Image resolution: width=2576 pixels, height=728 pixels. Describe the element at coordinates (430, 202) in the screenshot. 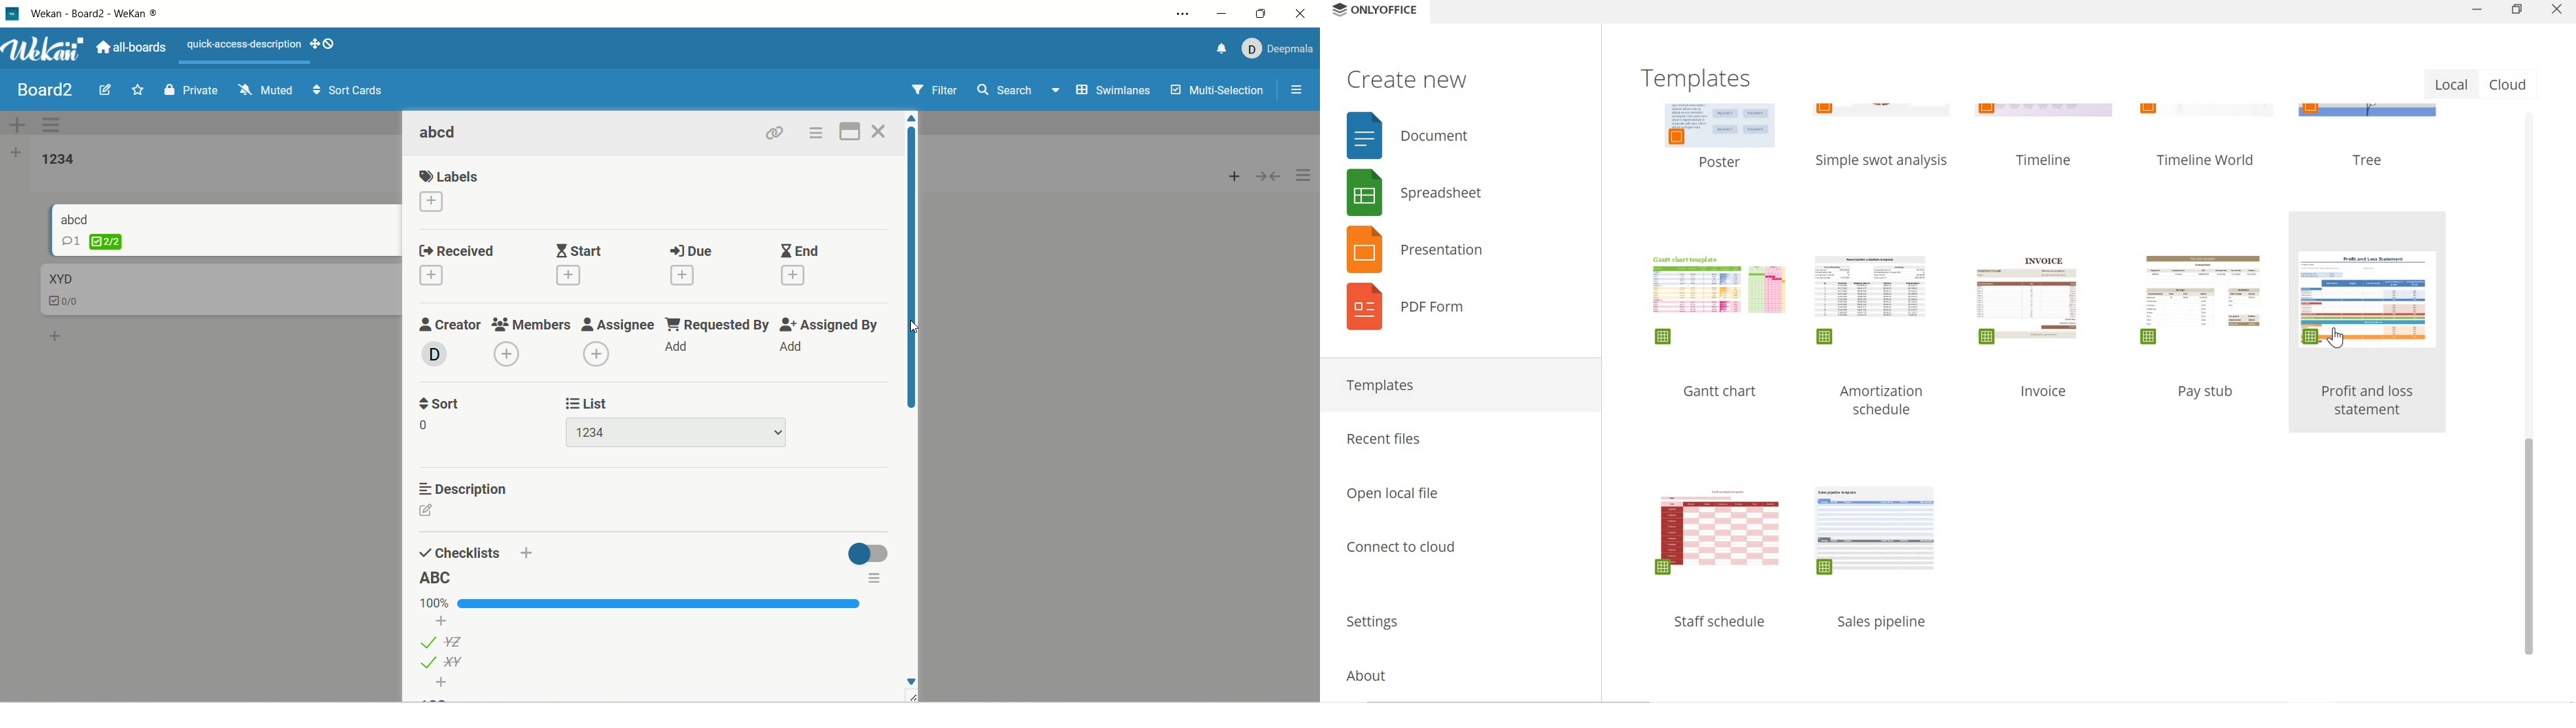

I see `add` at that location.